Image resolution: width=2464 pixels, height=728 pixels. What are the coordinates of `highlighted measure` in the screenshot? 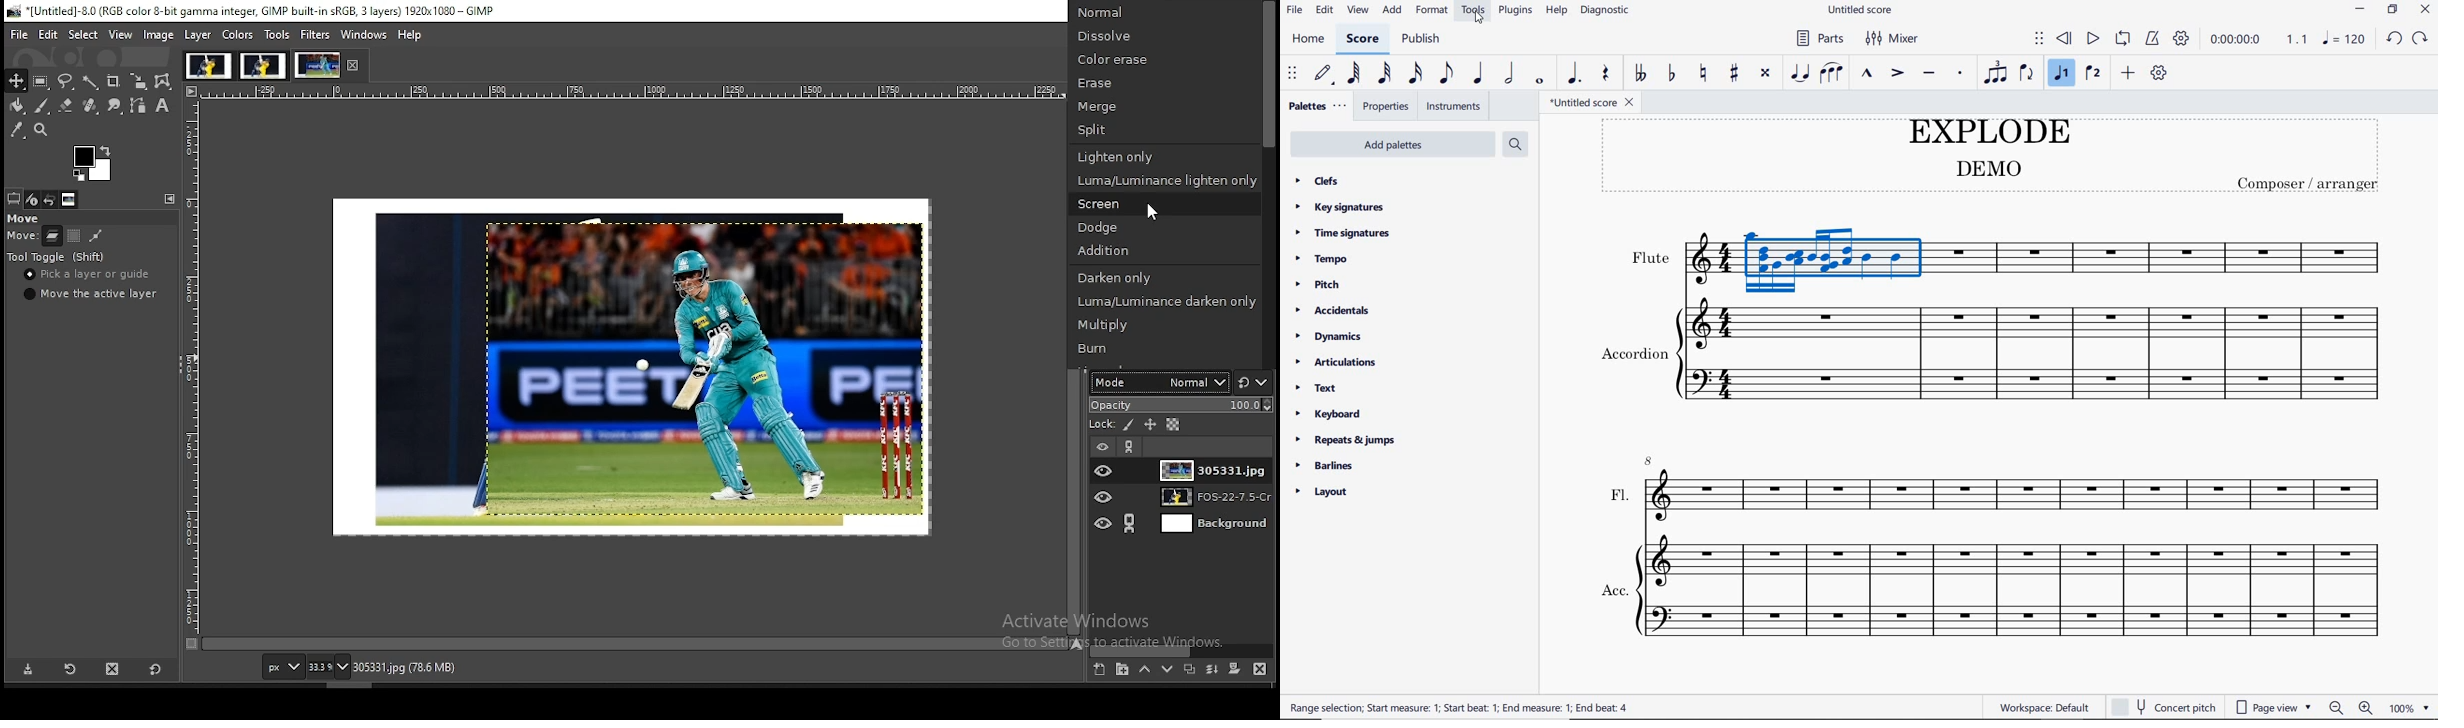 It's located at (1835, 261).